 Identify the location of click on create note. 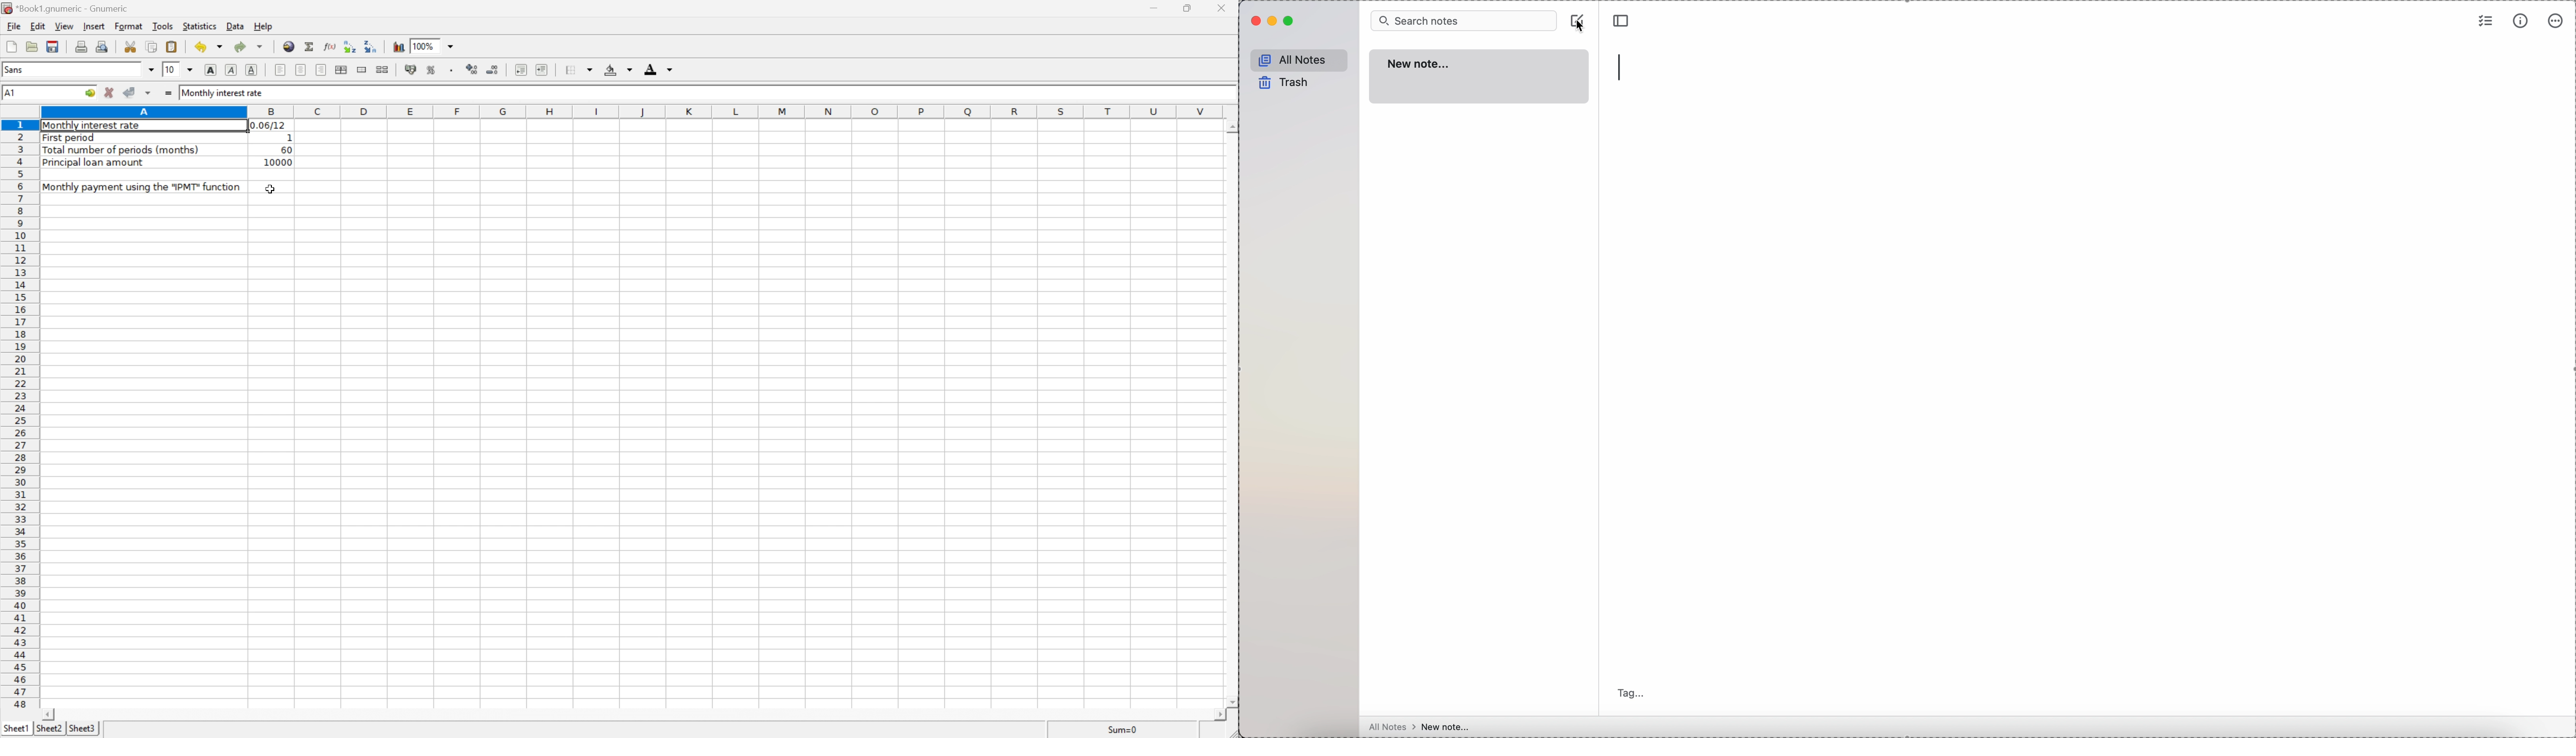
(1577, 16).